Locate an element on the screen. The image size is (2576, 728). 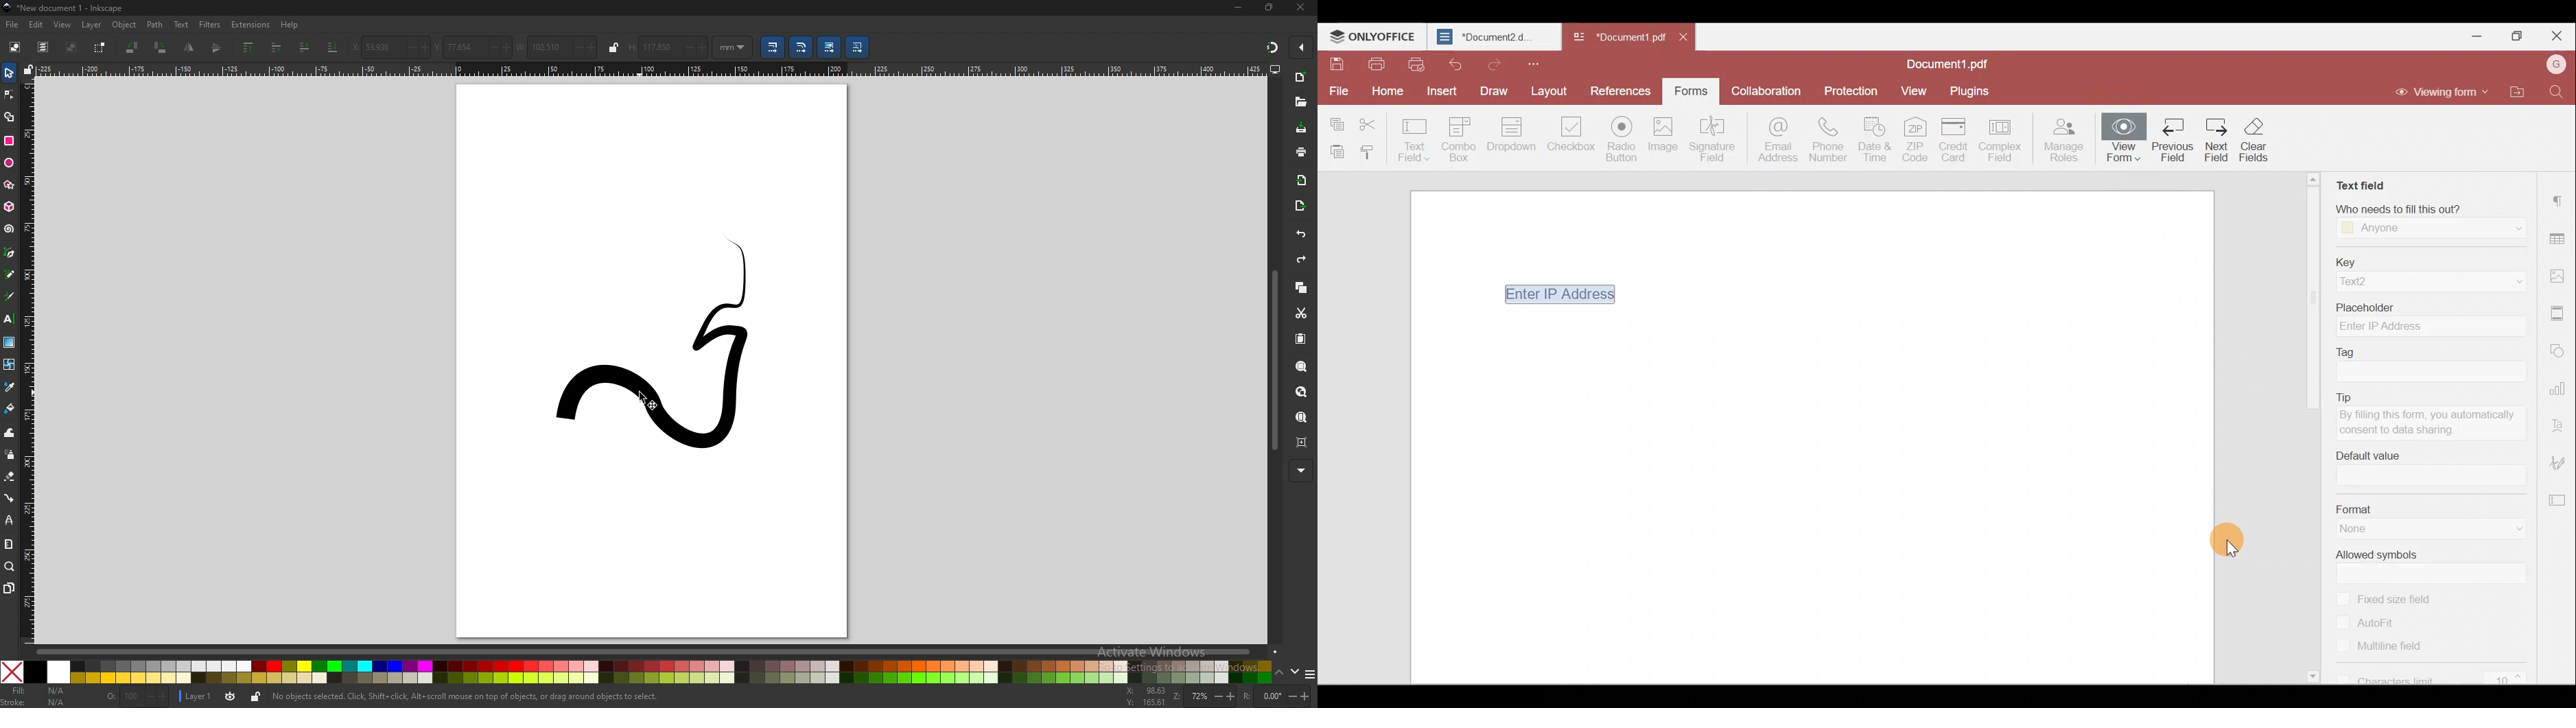
rectangle is located at coordinates (9, 141).